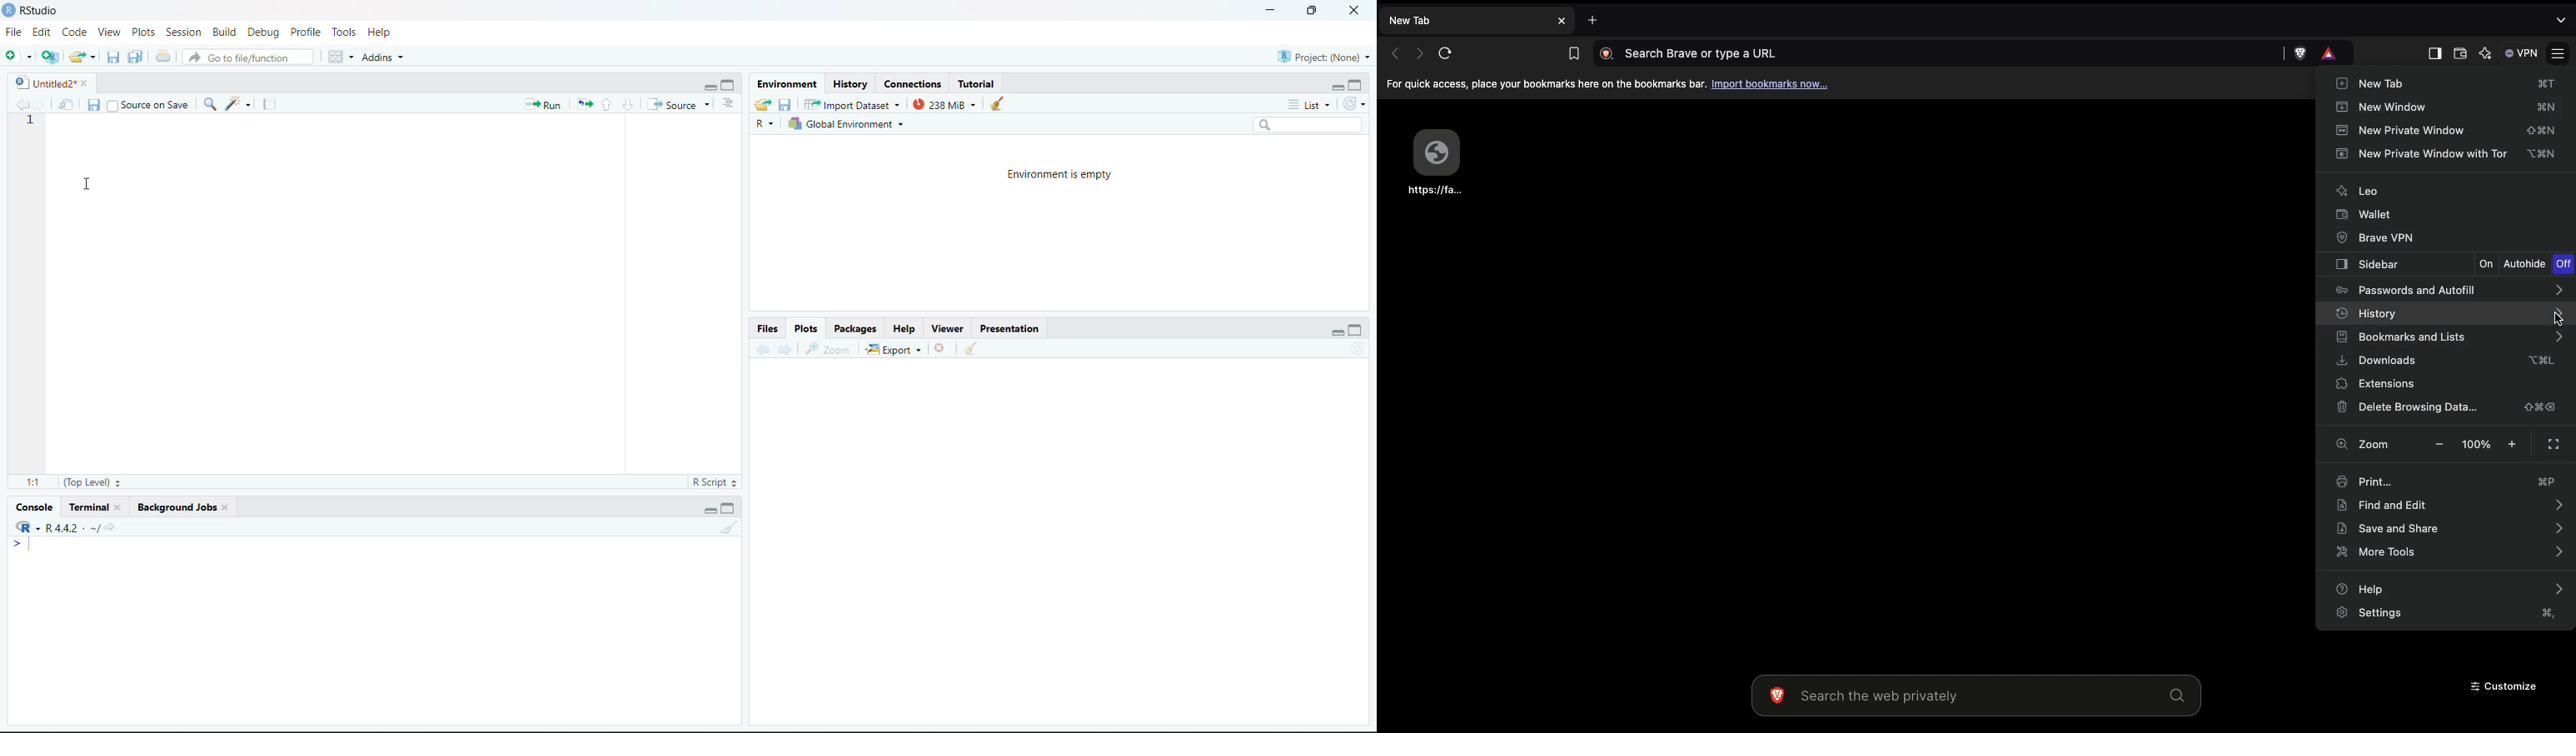 The height and width of the screenshot is (756, 2576). I want to click on Help, so click(380, 32).